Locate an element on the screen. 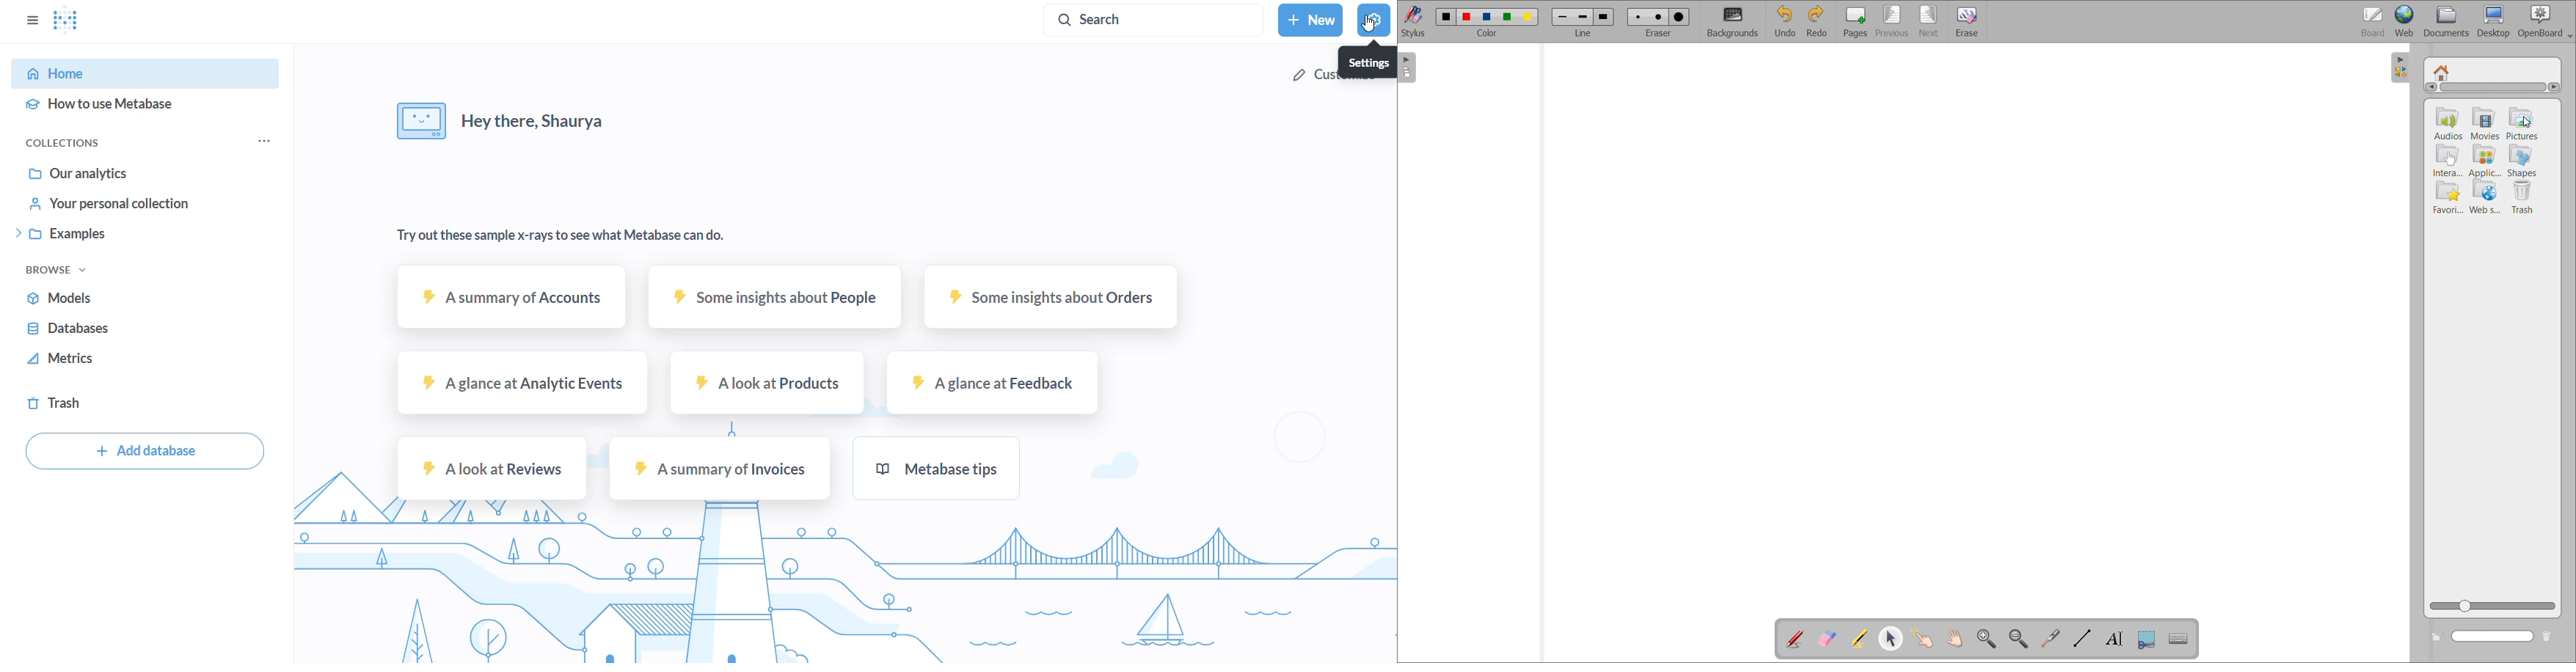  next page is located at coordinates (1929, 20).